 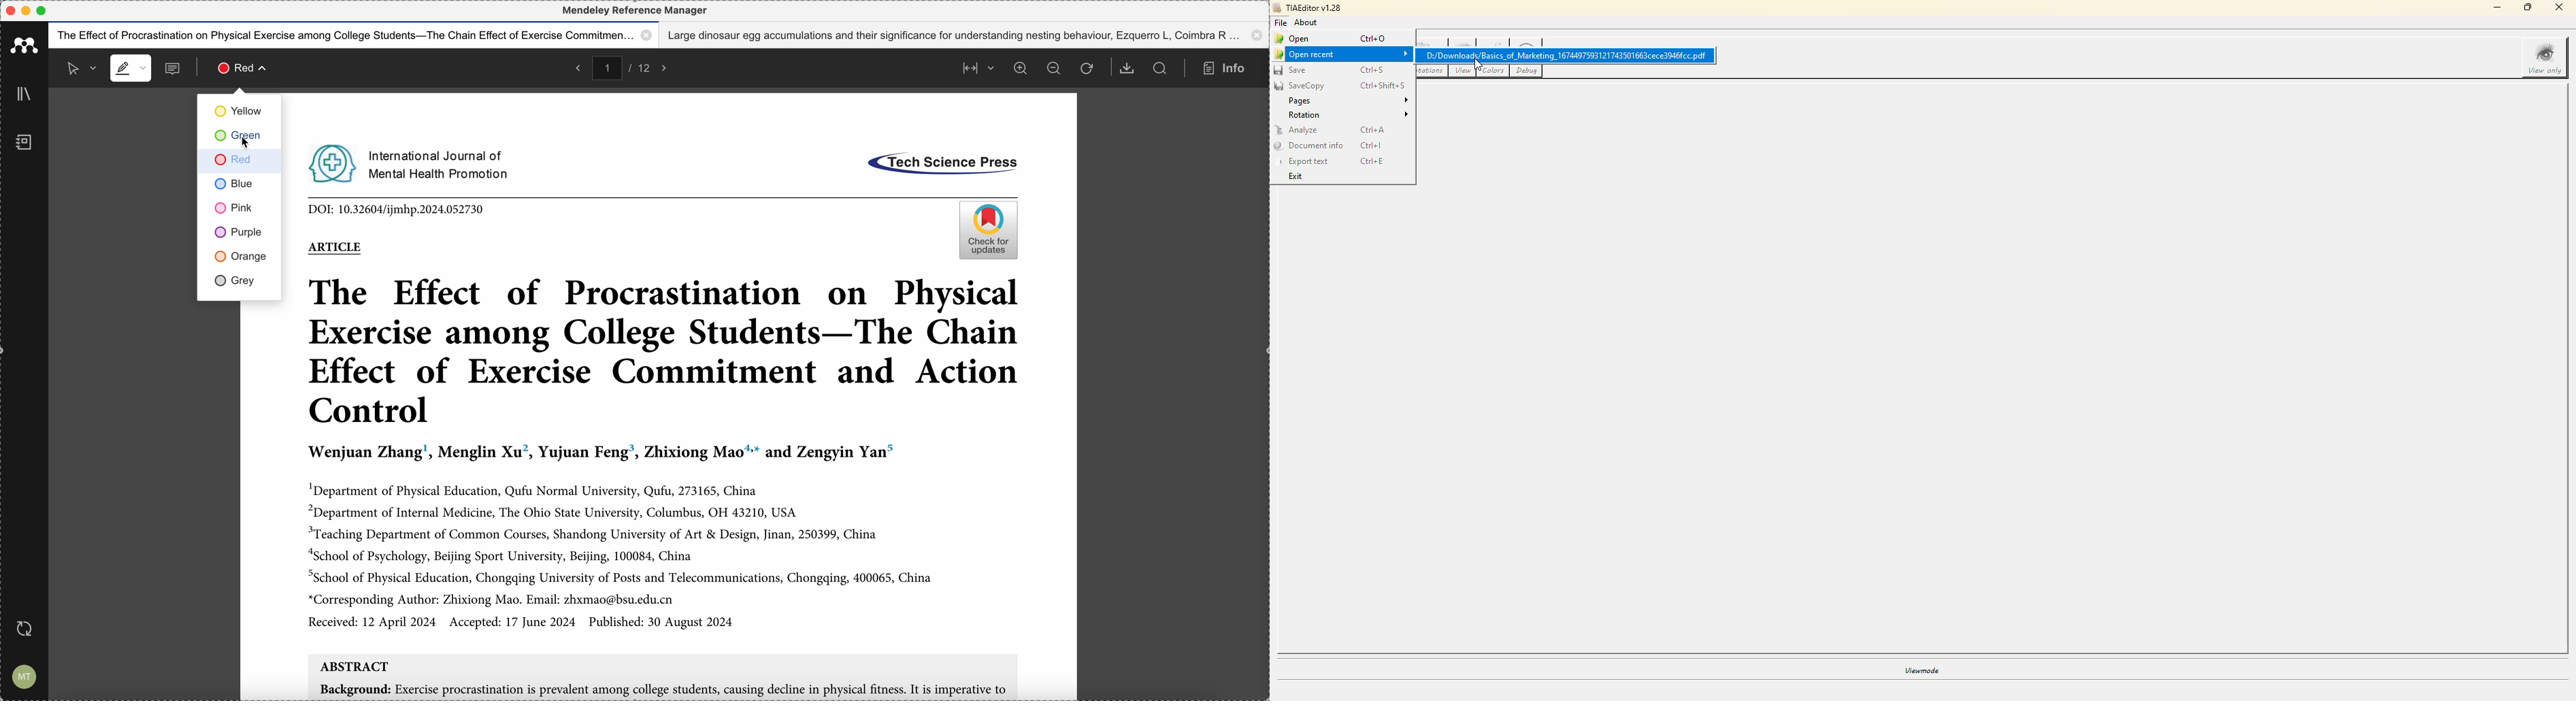 I want to click on purple, so click(x=239, y=234).